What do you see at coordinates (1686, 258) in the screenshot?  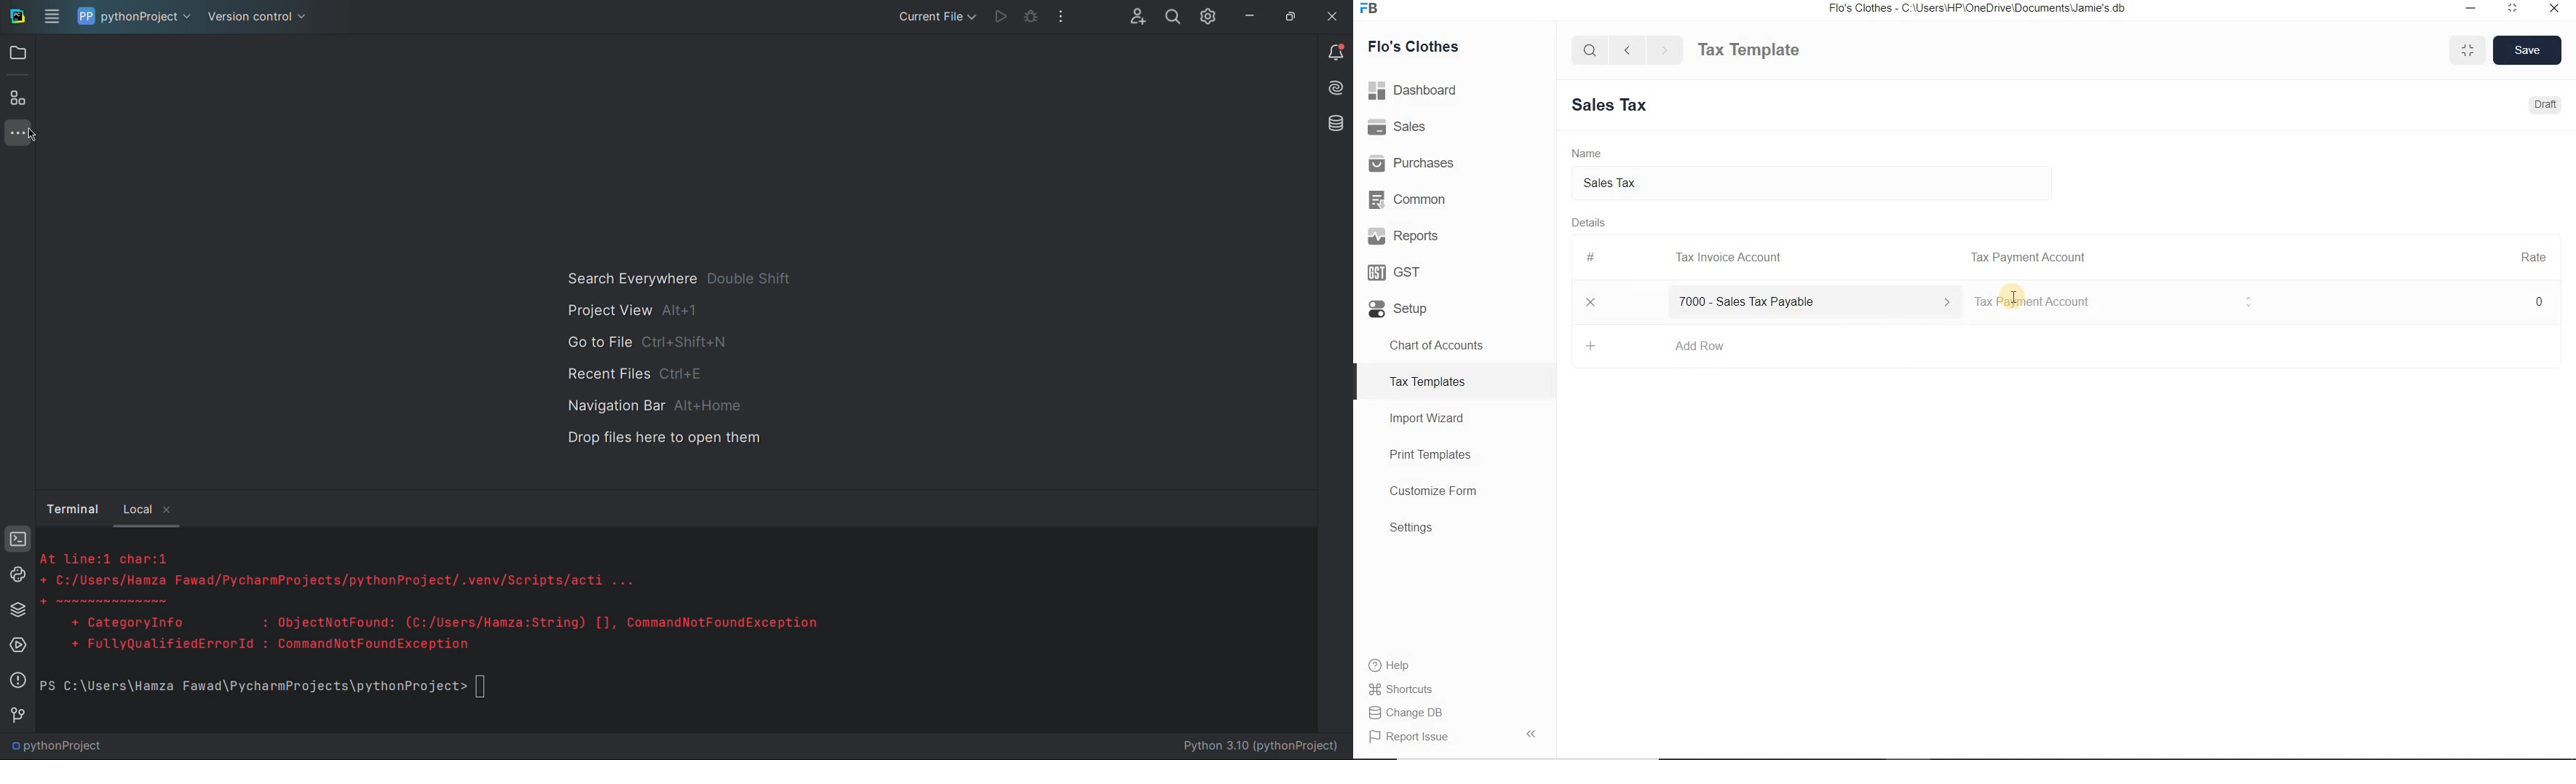 I see `# Tax Invoice Account` at bounding box center [1686, 258].